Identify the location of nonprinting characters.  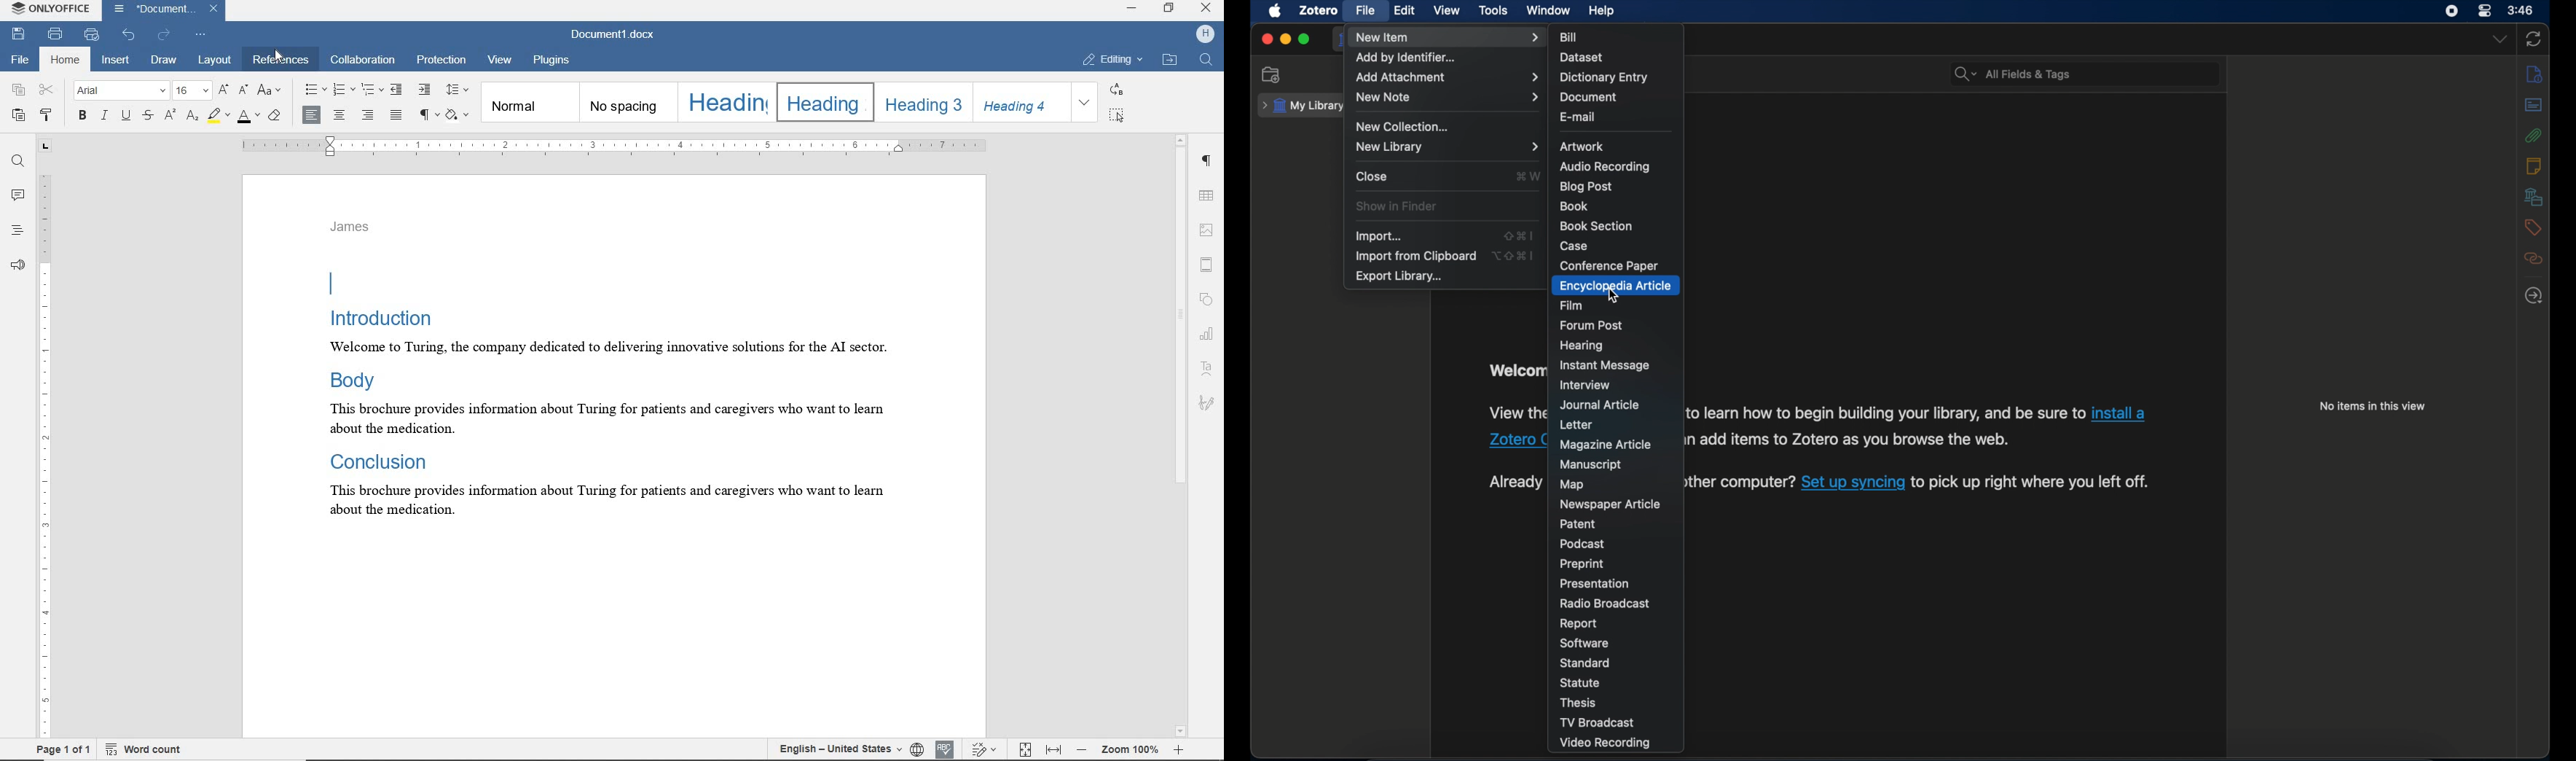
(428, 117).